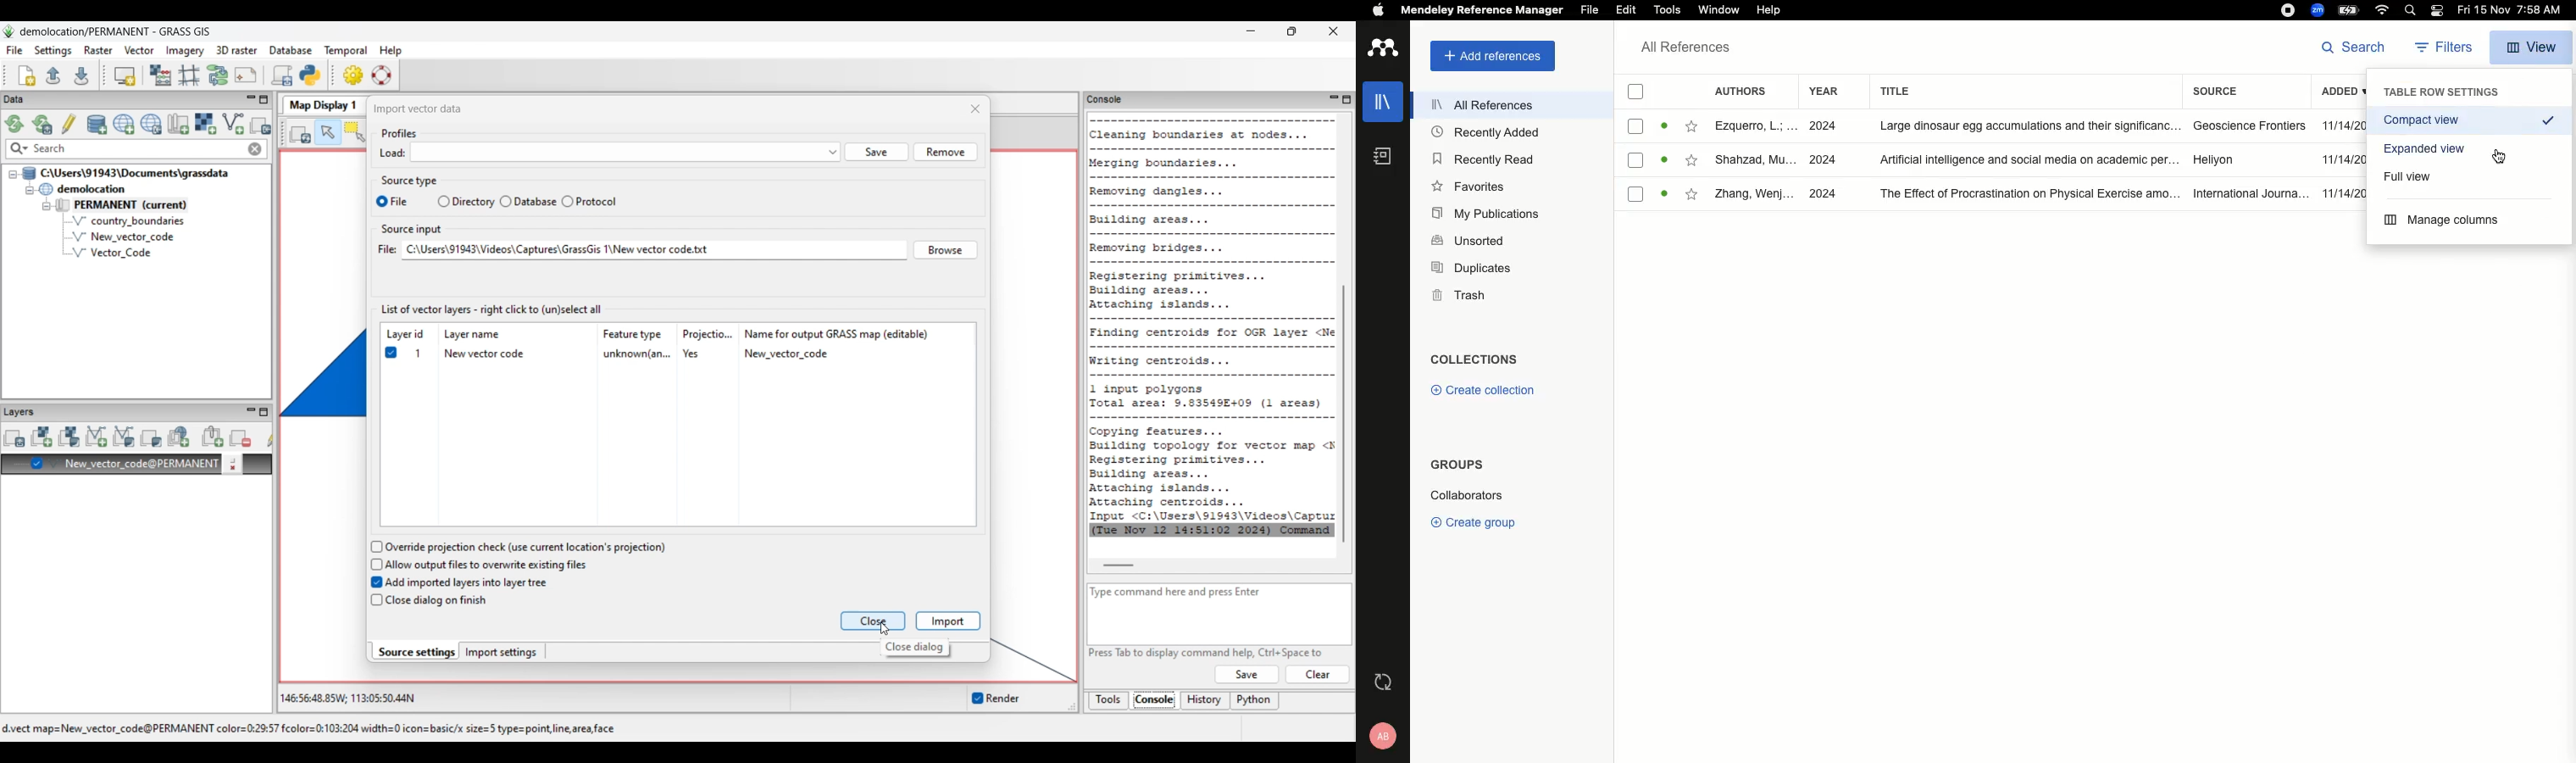 The height and width of the screenshot is (784, 2576). What do you see at coordinates (2407, 10) in the screenshot?
I see `Search` at bounding box center [2407, 10].